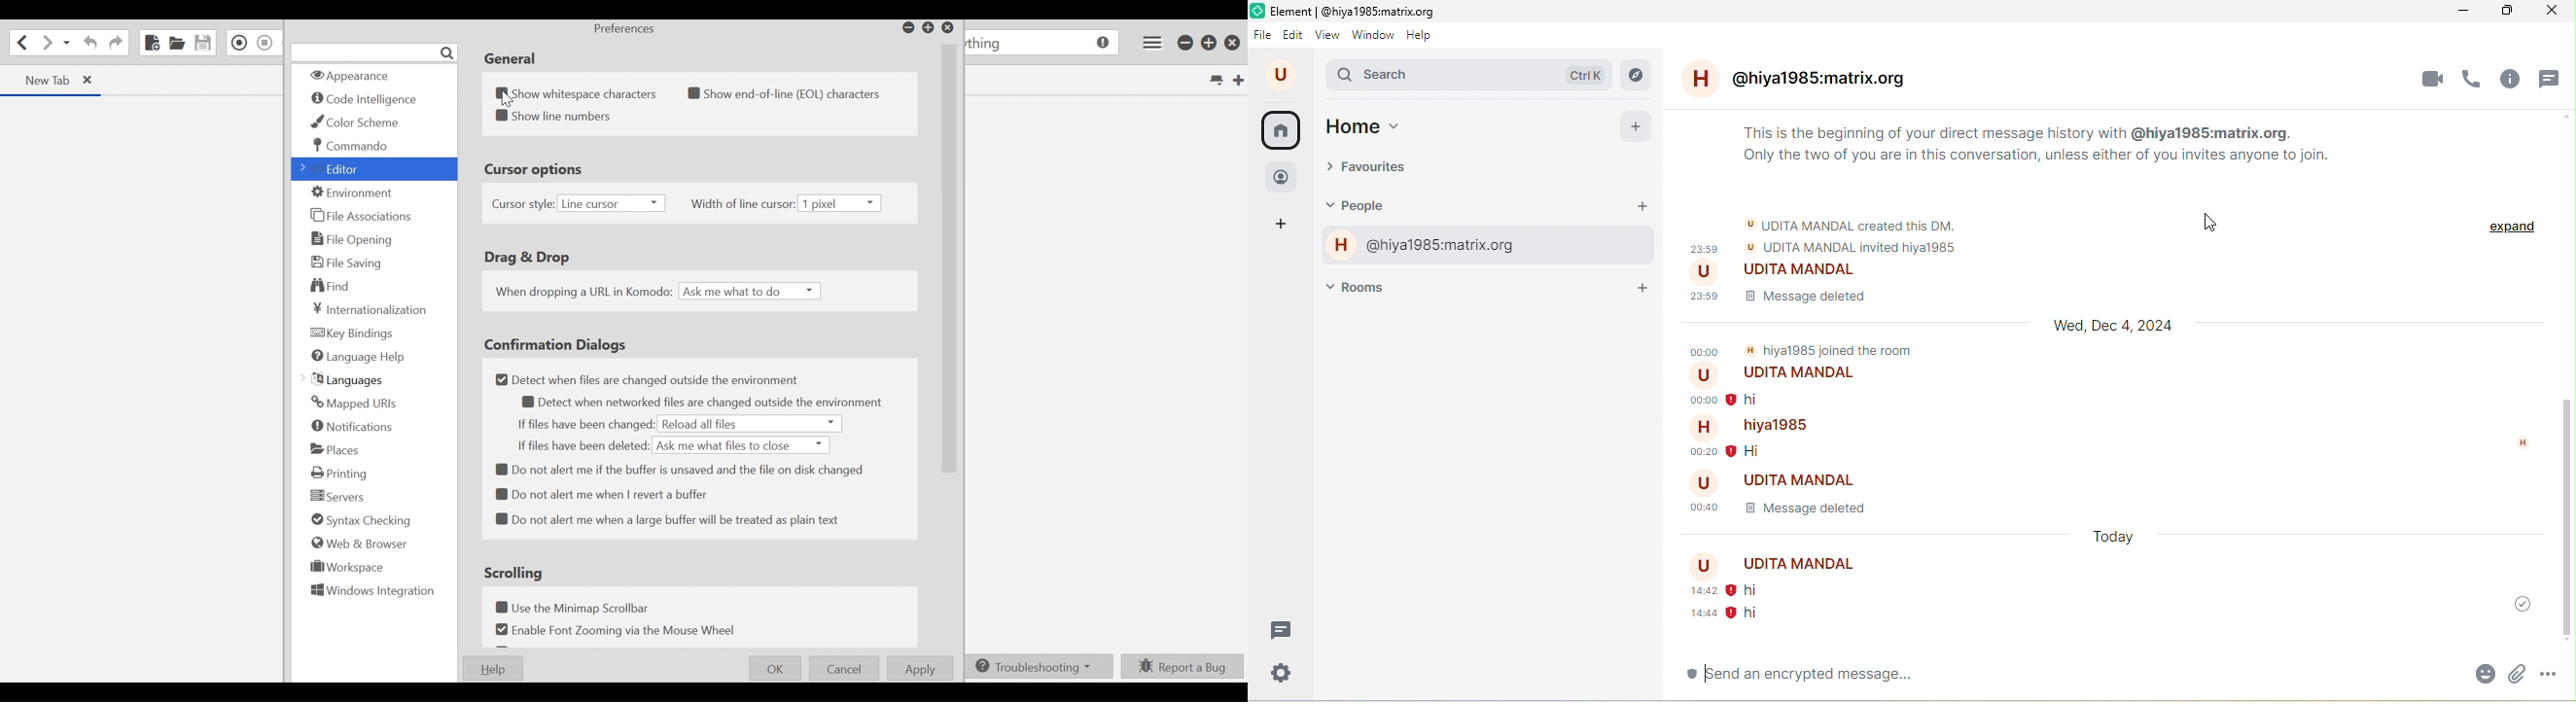 The height and width of the screenshot is (728, 2576). Describe the element at coordinates (1294, 36) in the screenshot. I see `edit` at that location.